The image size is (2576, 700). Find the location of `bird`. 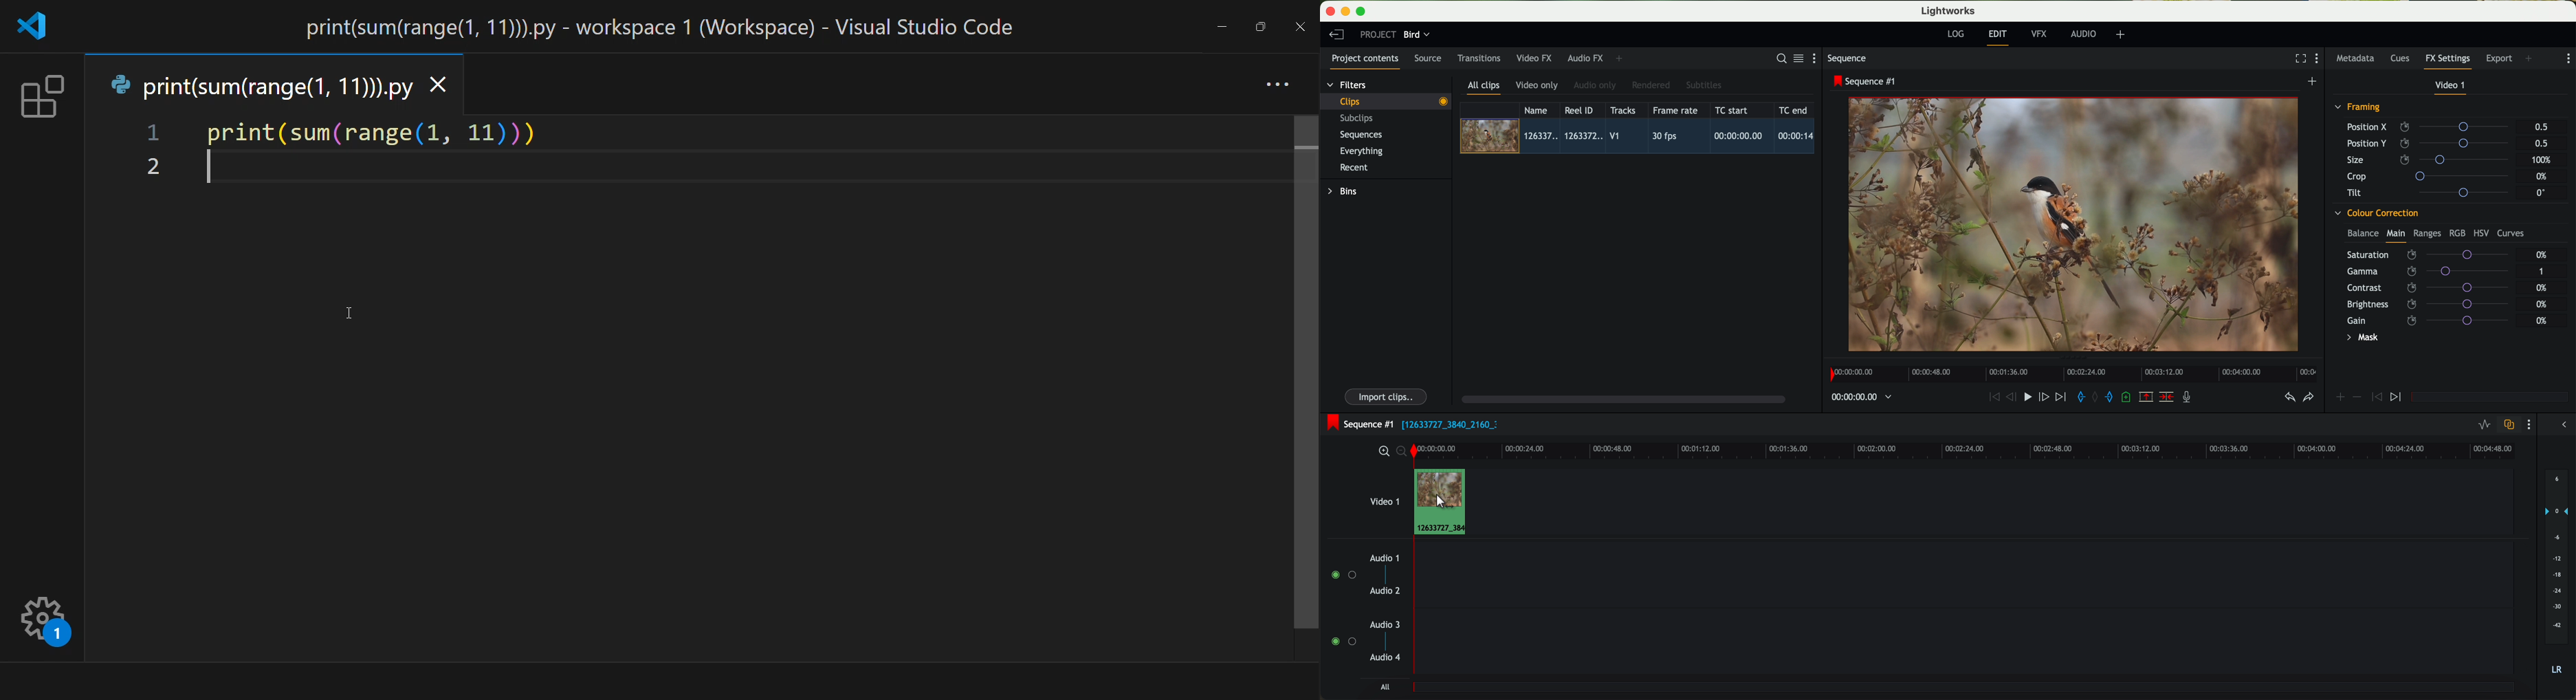

bird is located at coordinates (1416, 35).